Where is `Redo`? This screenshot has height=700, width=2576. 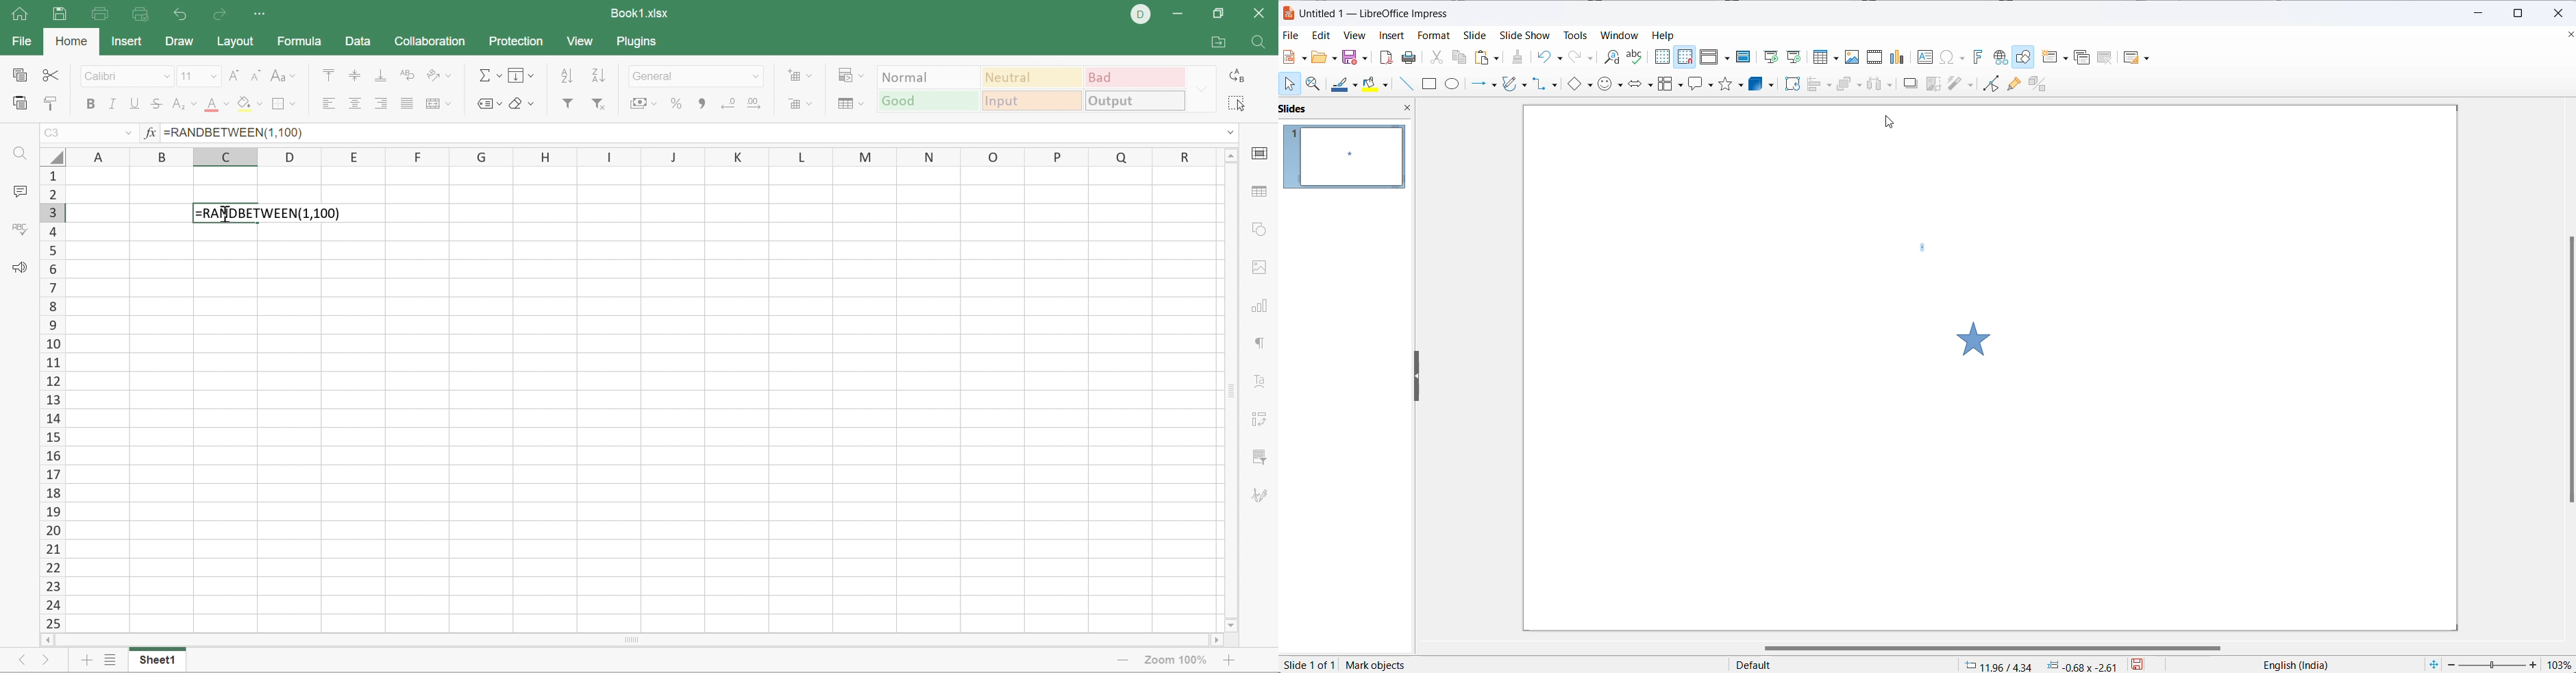 Redo is located at coordinates (218, 16).